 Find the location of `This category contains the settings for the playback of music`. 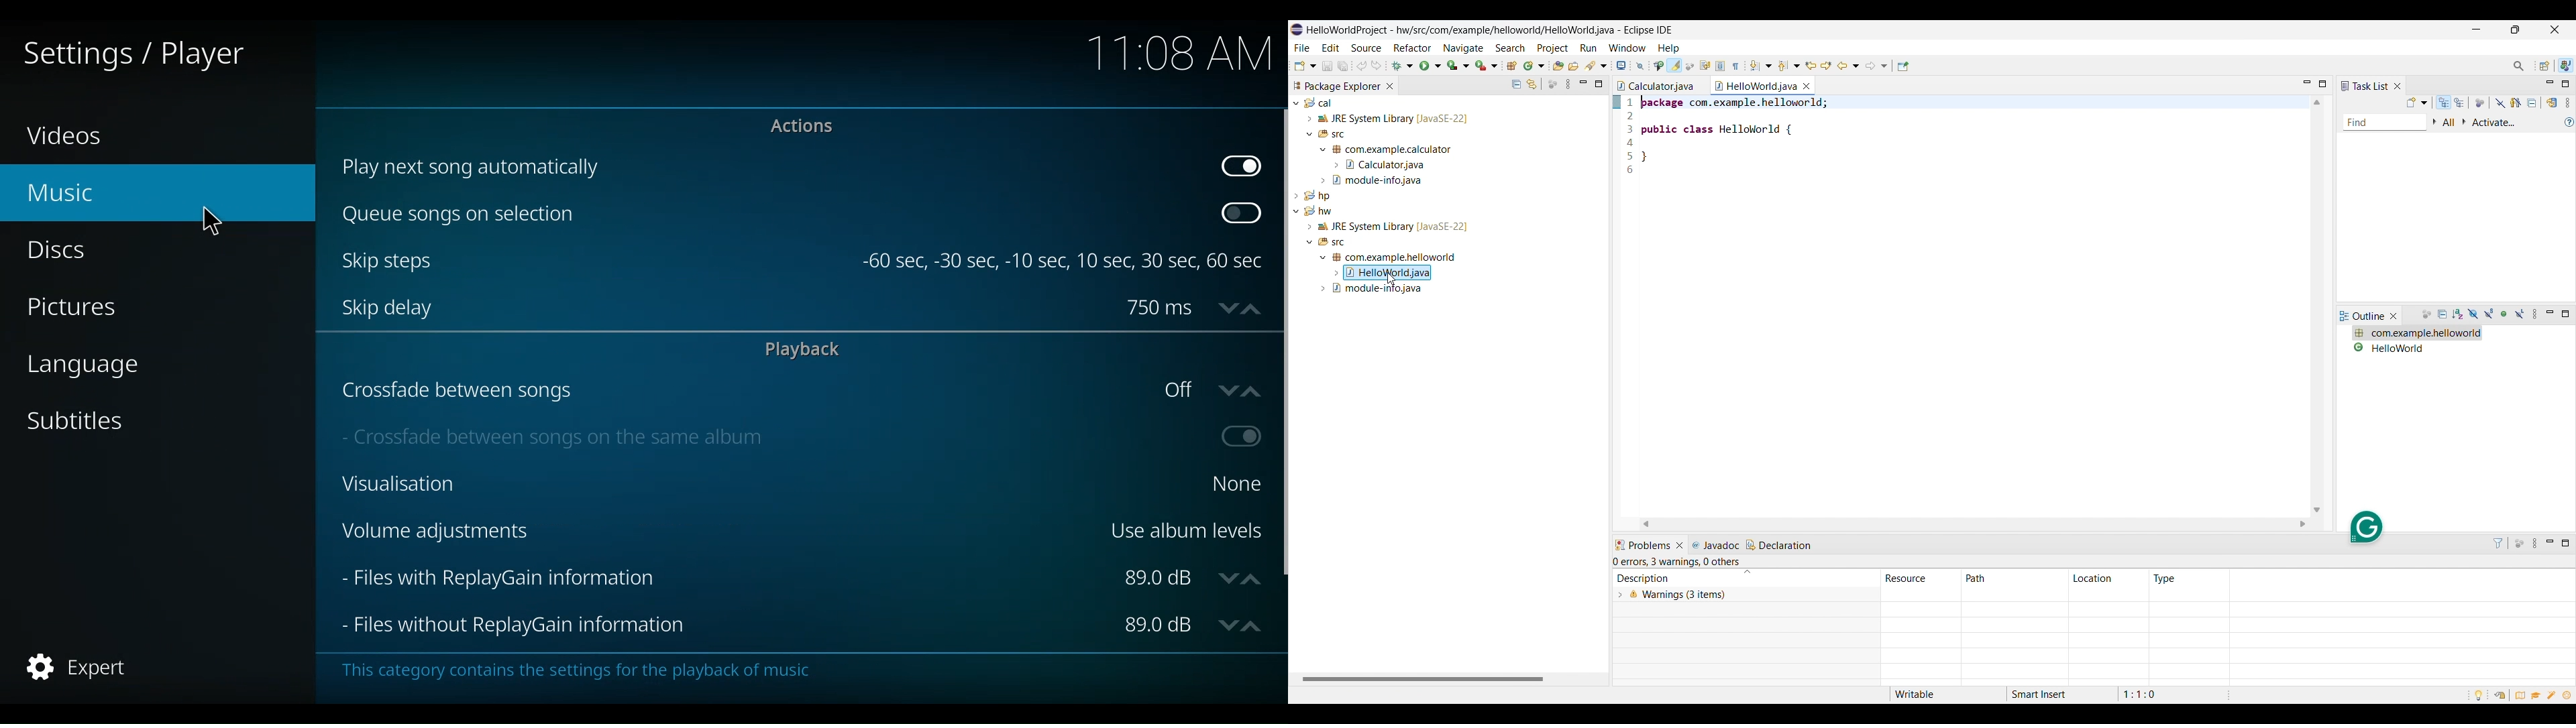

This category contains the settings for the playback of music is located at coordinates (602, 672).